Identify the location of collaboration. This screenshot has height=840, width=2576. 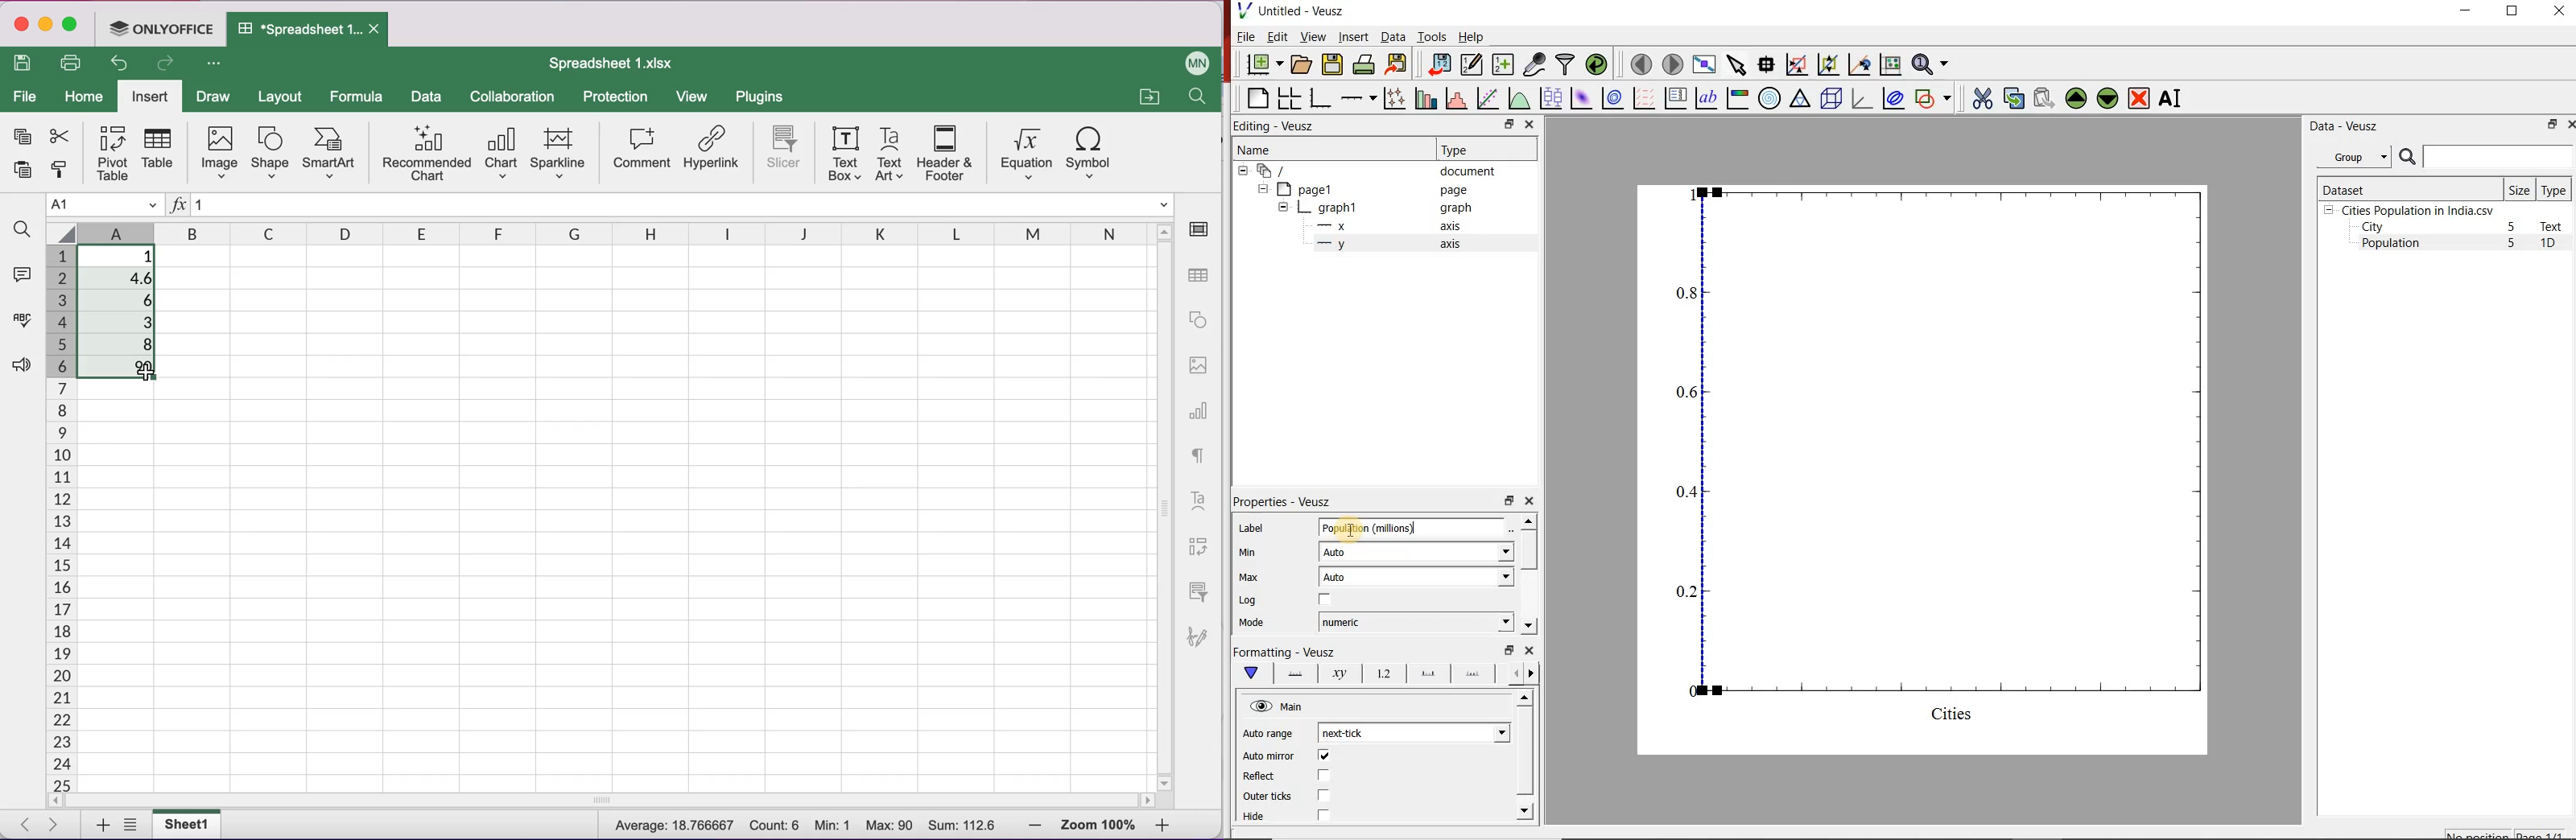
(515, 96).